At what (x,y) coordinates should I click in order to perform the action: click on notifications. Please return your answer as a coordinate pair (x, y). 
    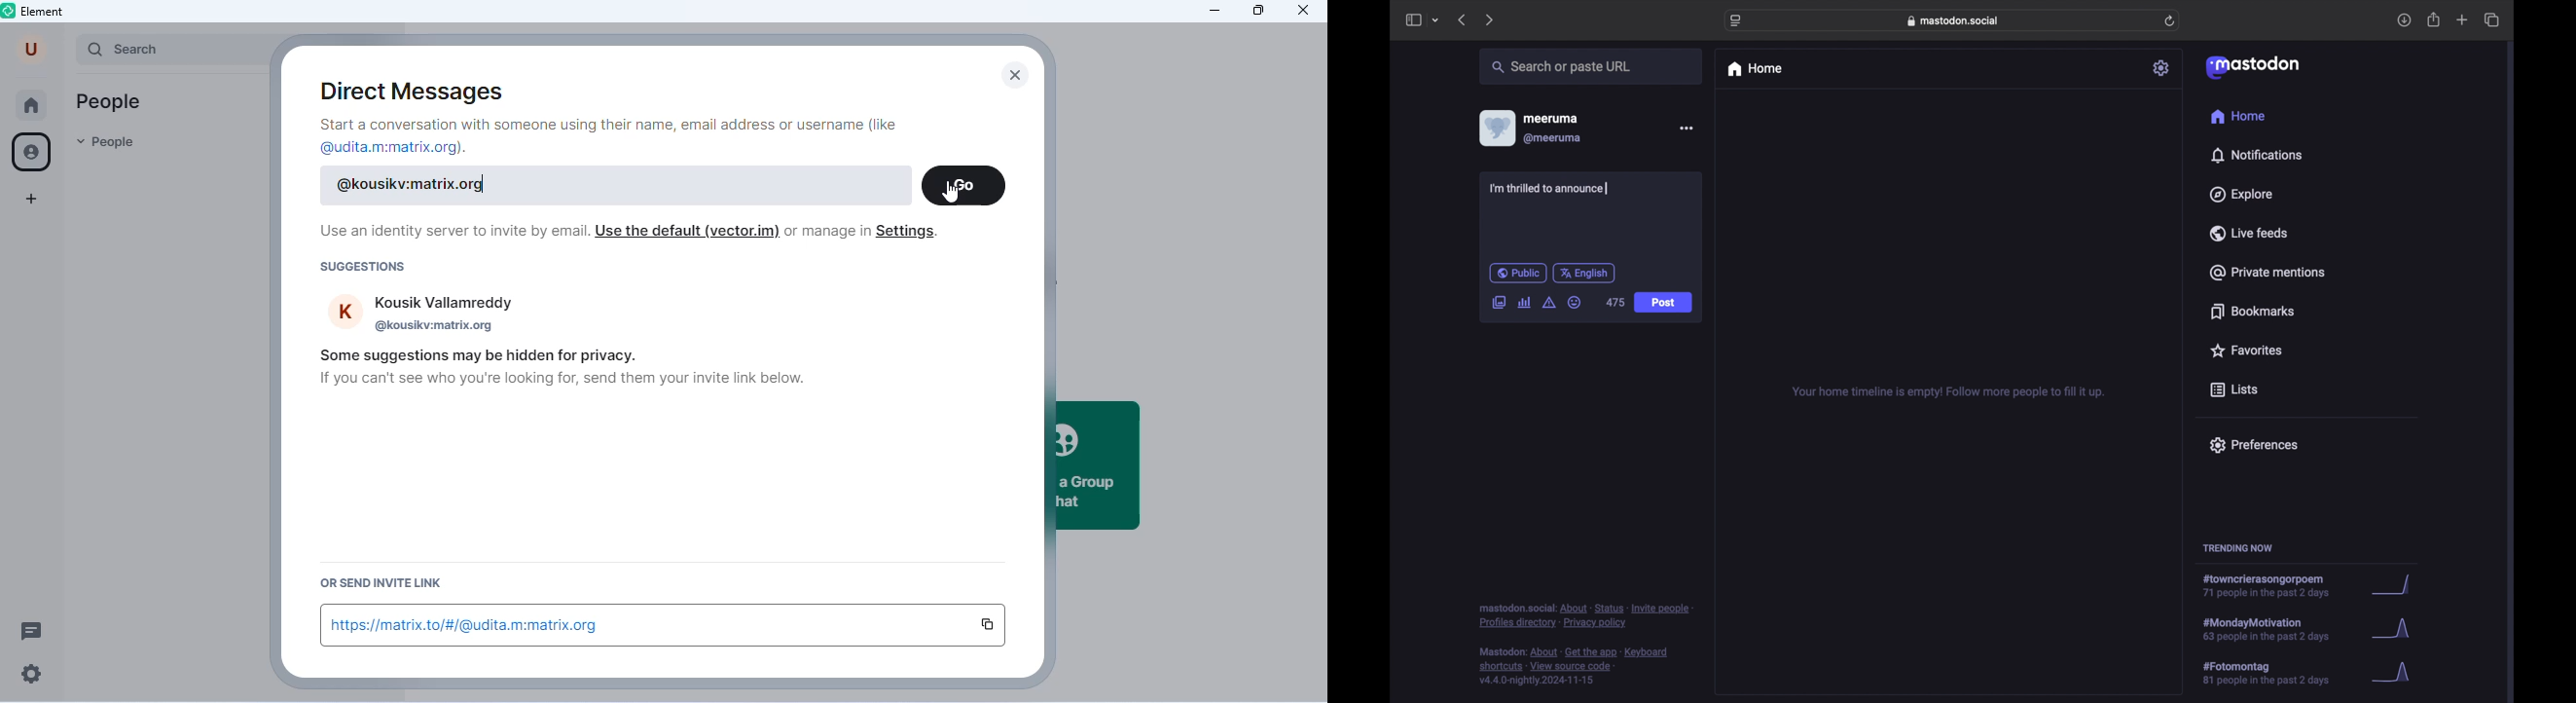
    Looking at the image, I should click on (2256, 156).